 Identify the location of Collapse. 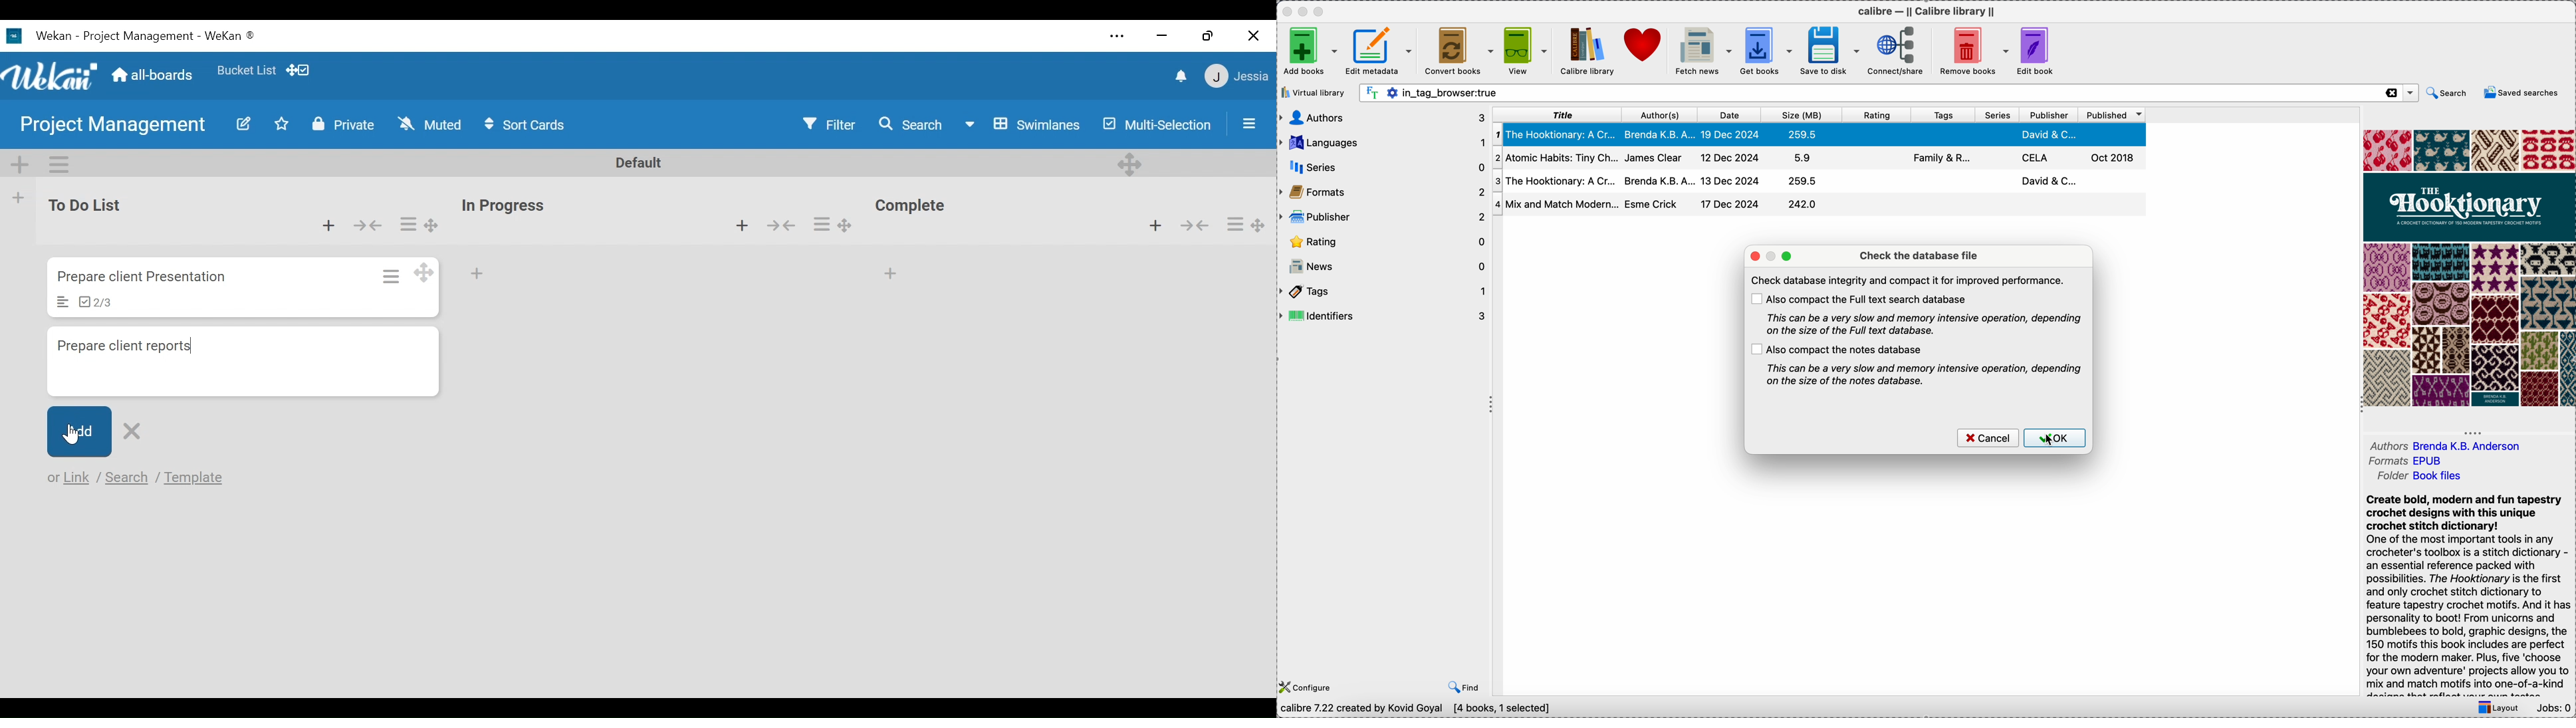
(370, 224).